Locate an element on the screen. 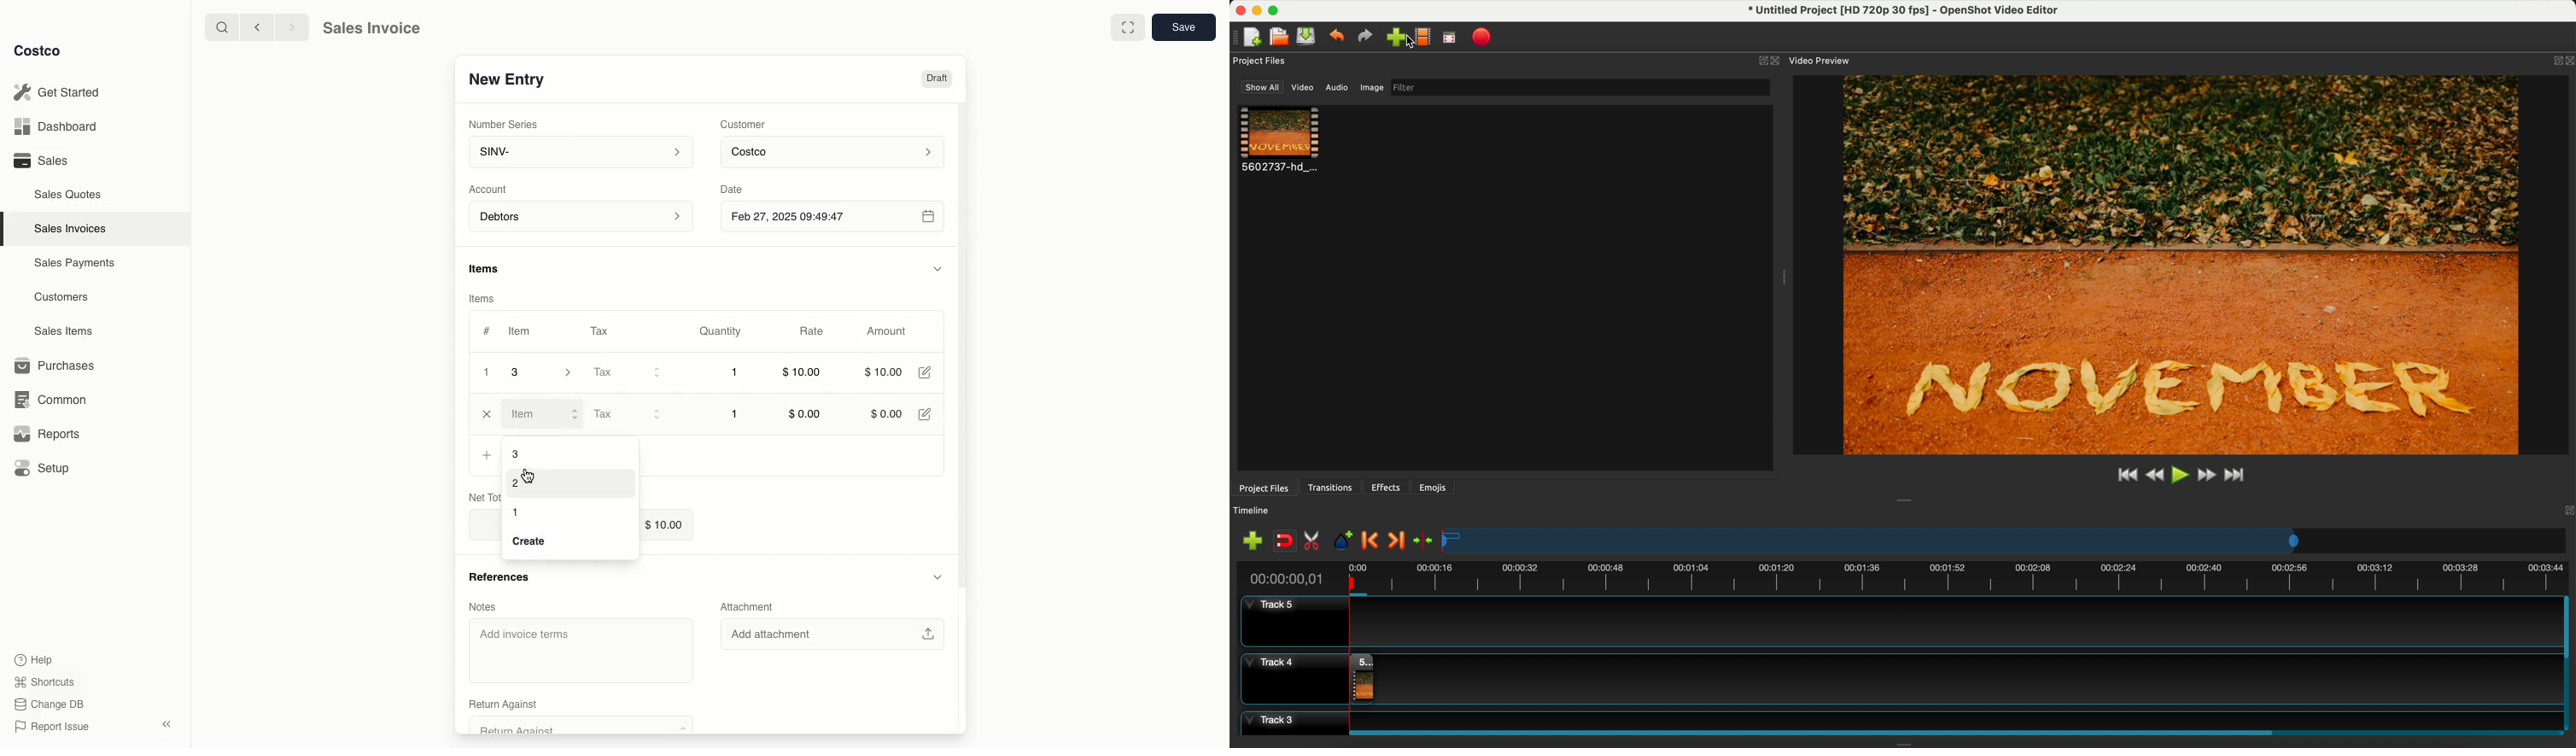 The height and width of the screenshot is (756, 2576). Edit is located at coordinates (928, 414).